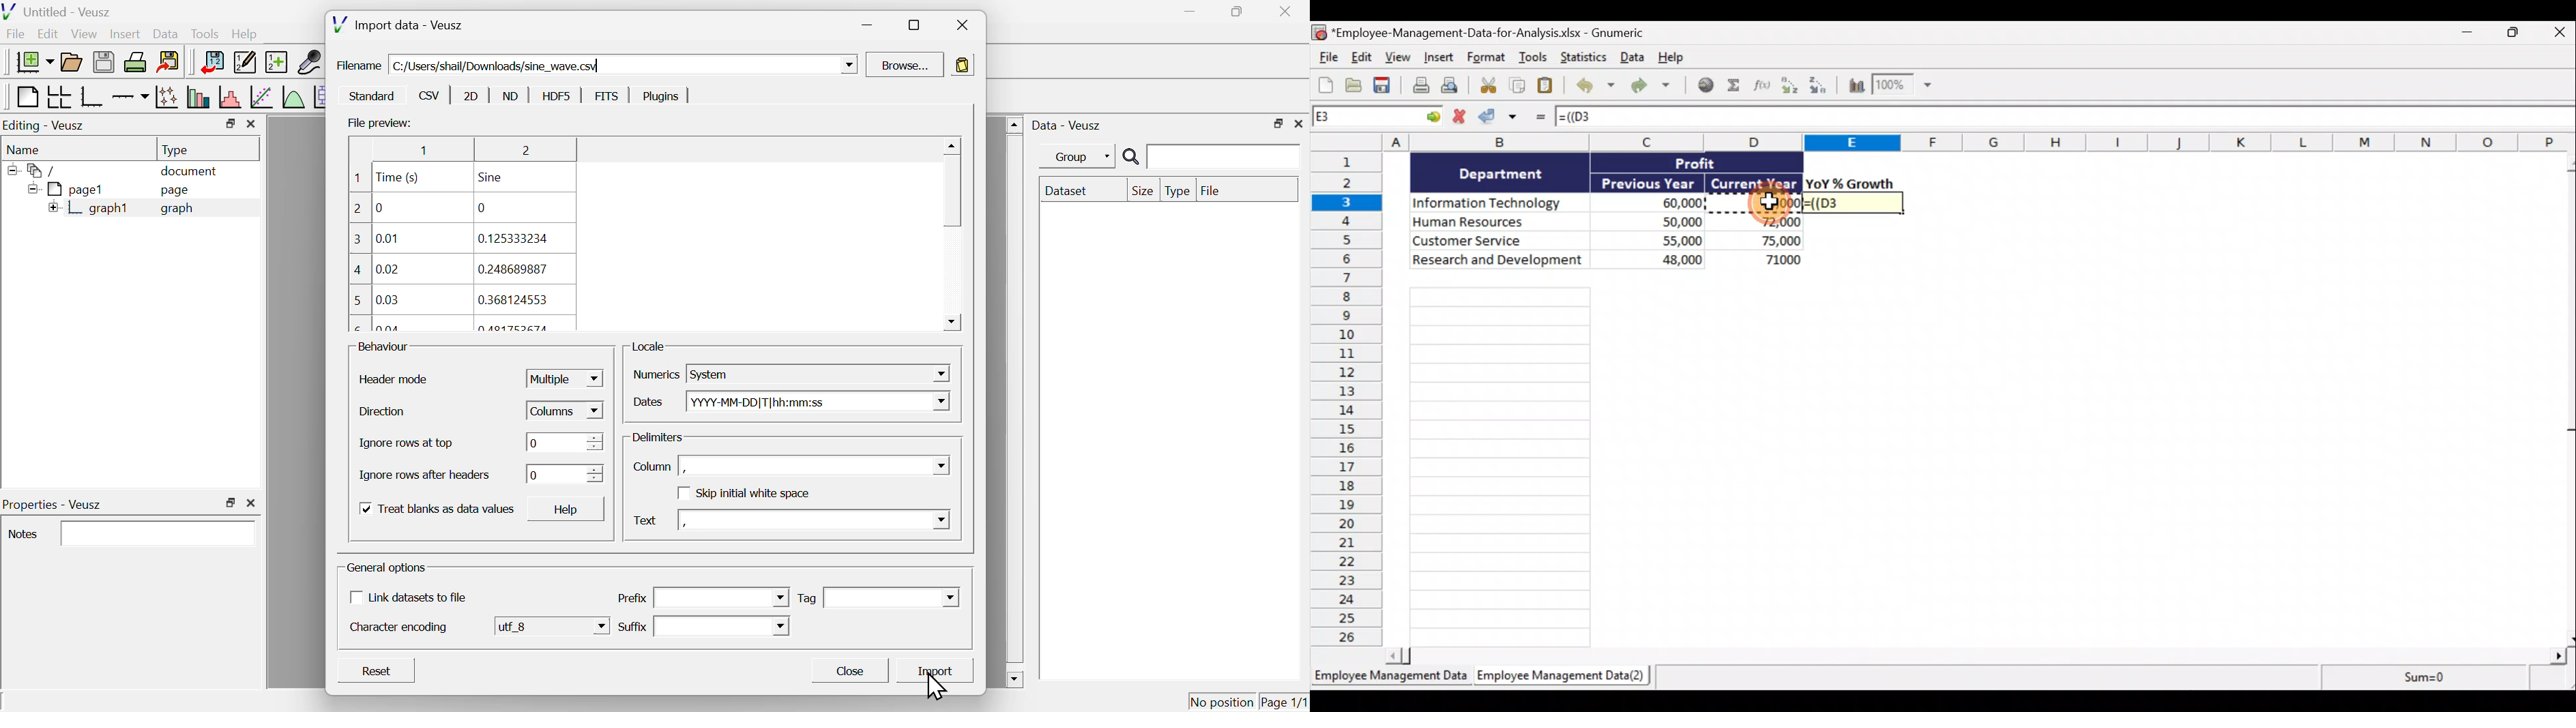  Describe the element at coordinates (632, 627) in the screenshot. I see `suffix` at that location.